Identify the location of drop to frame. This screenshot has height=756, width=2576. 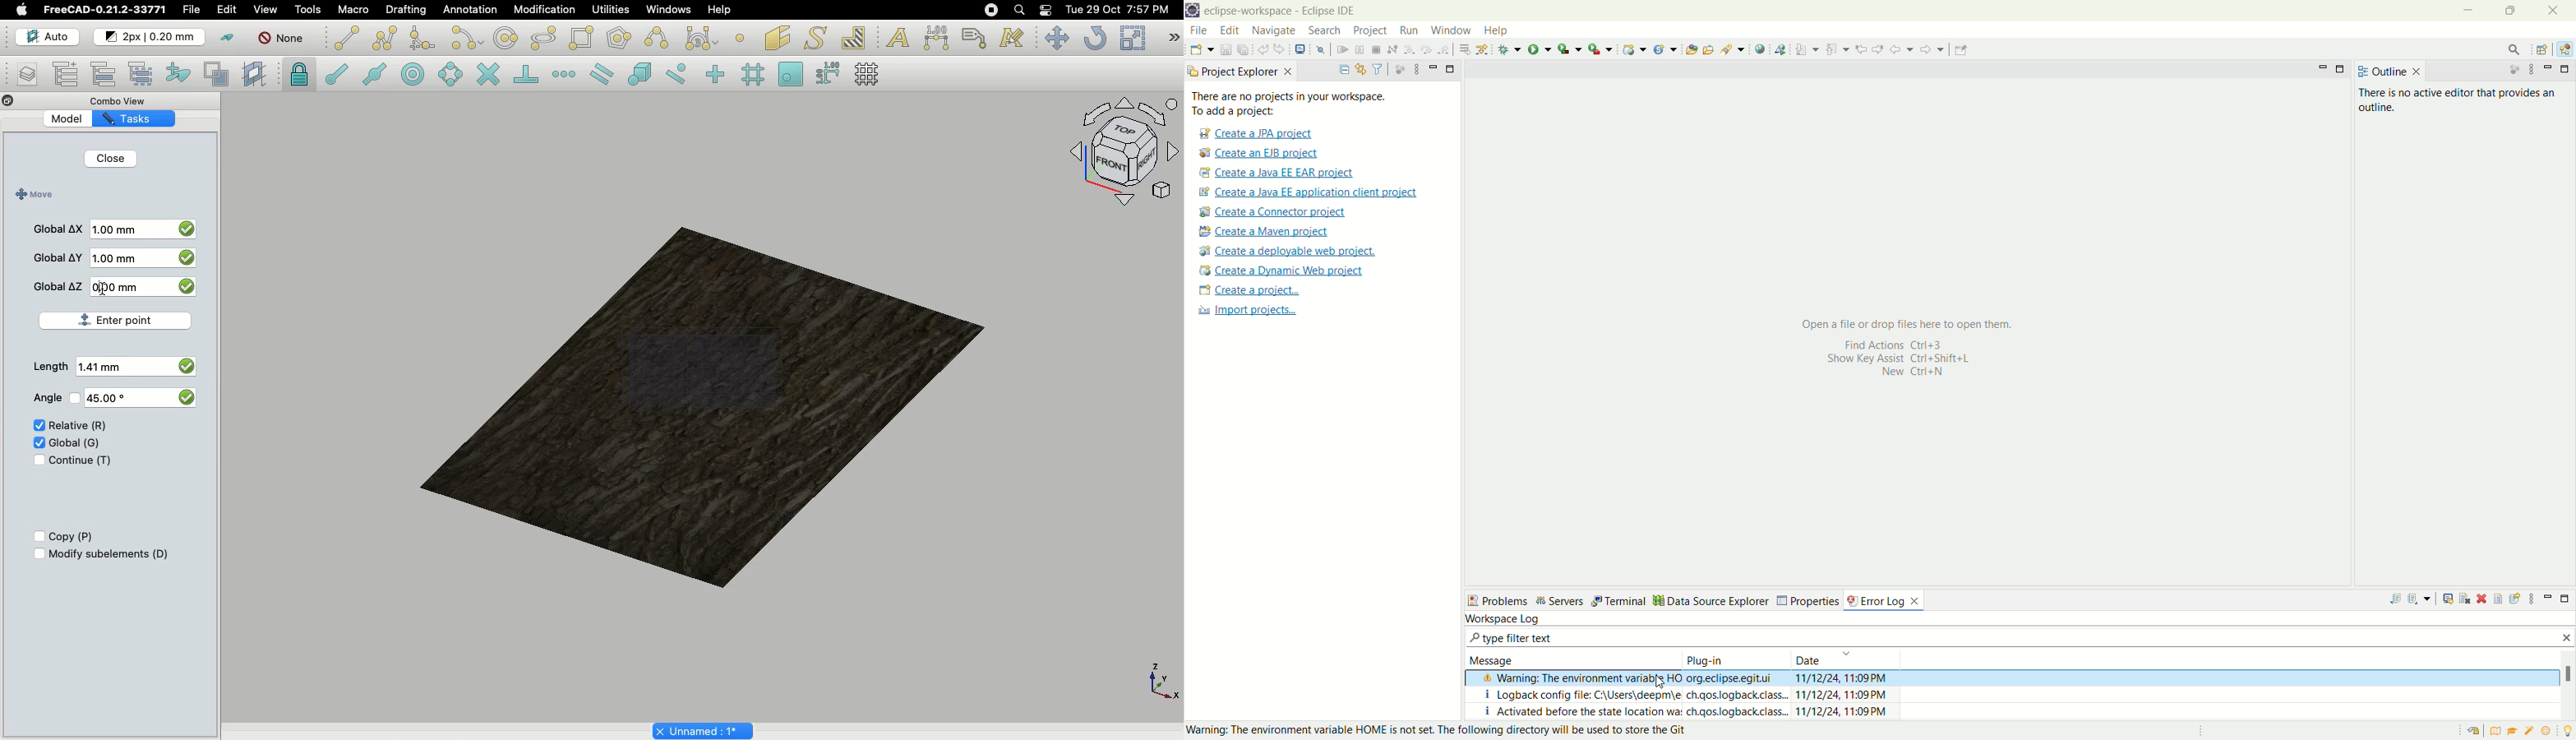
(1461, 49).